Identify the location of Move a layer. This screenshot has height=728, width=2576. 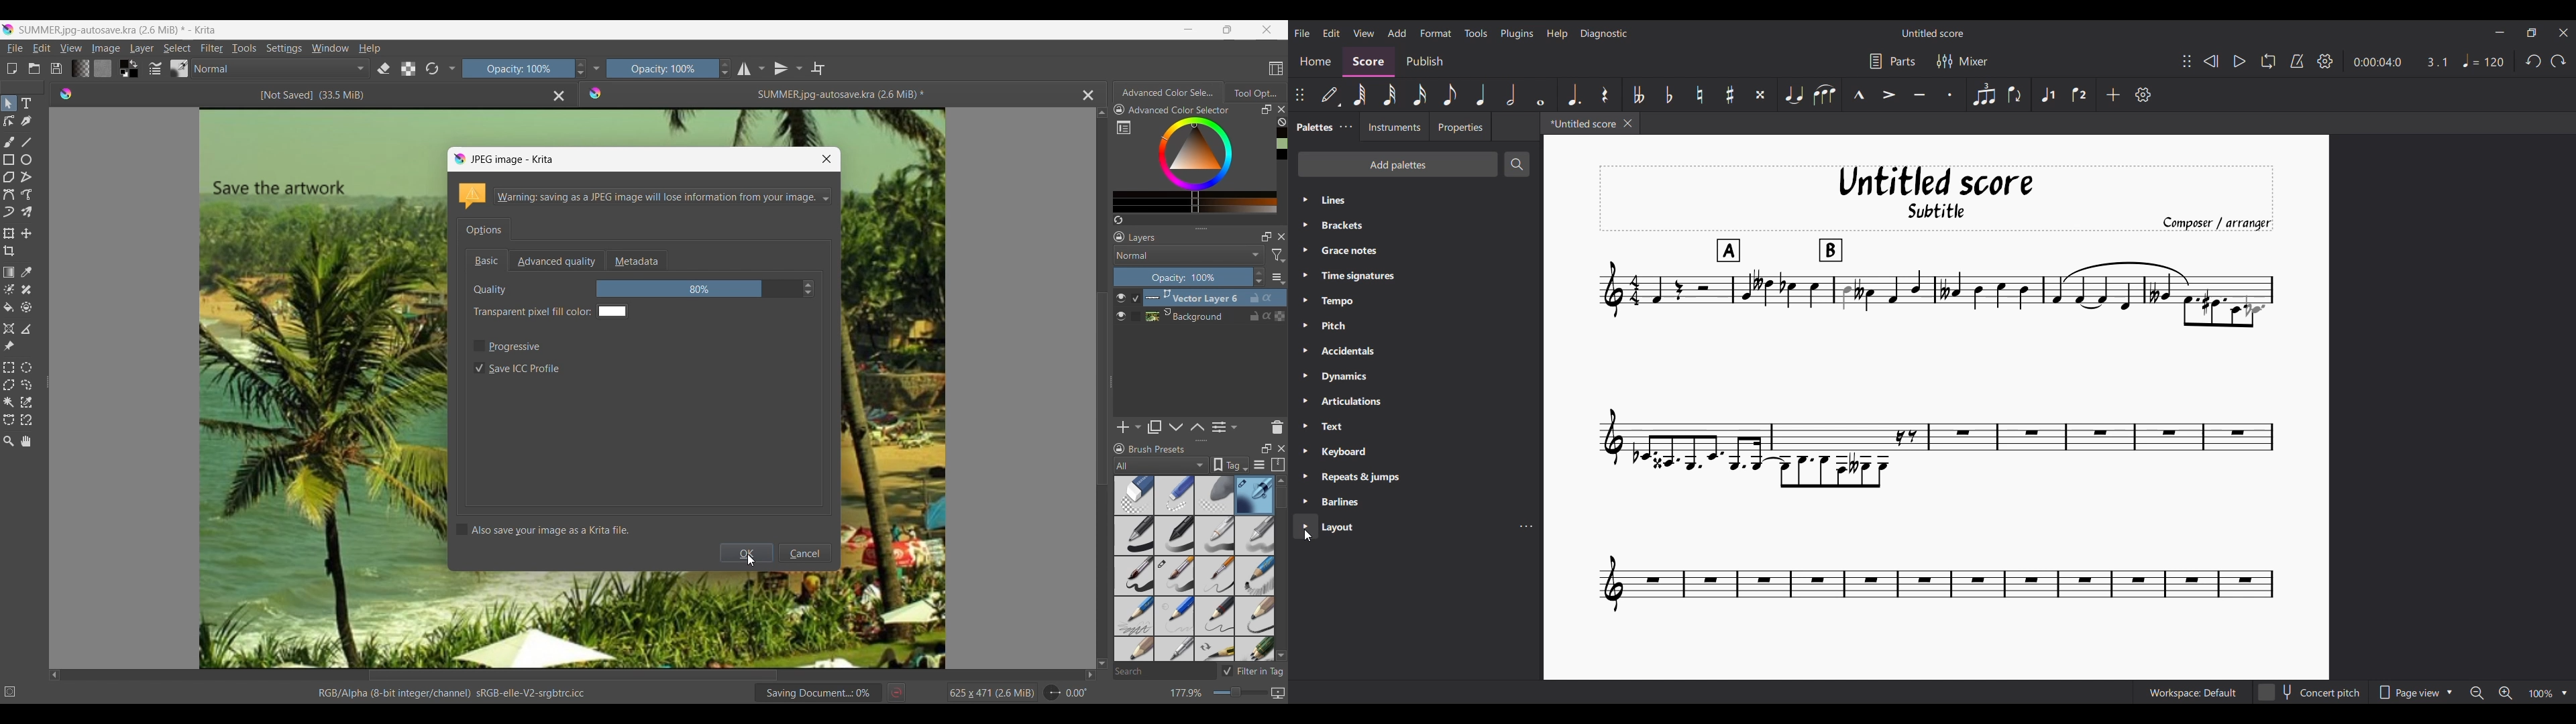
(25, 233).